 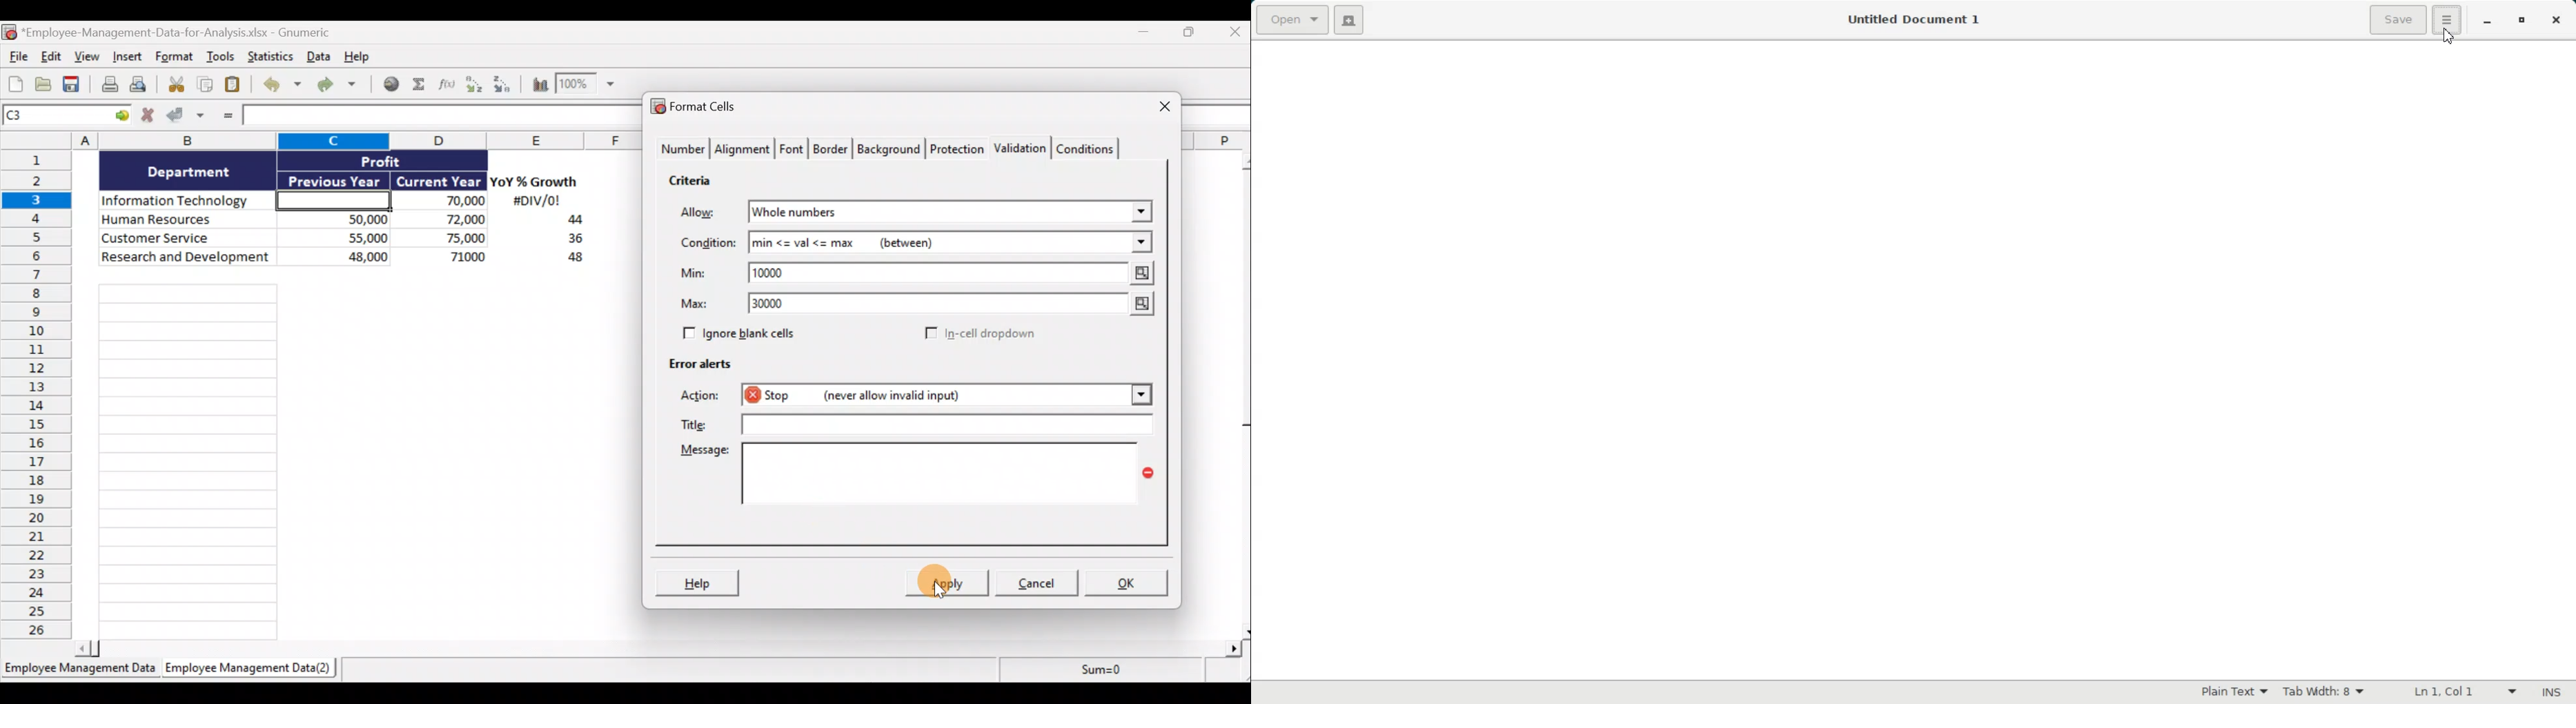 What do you see at coordinates (697, 108) in the screenshot?
I see `Format cells` at bounding box center [697, 108].